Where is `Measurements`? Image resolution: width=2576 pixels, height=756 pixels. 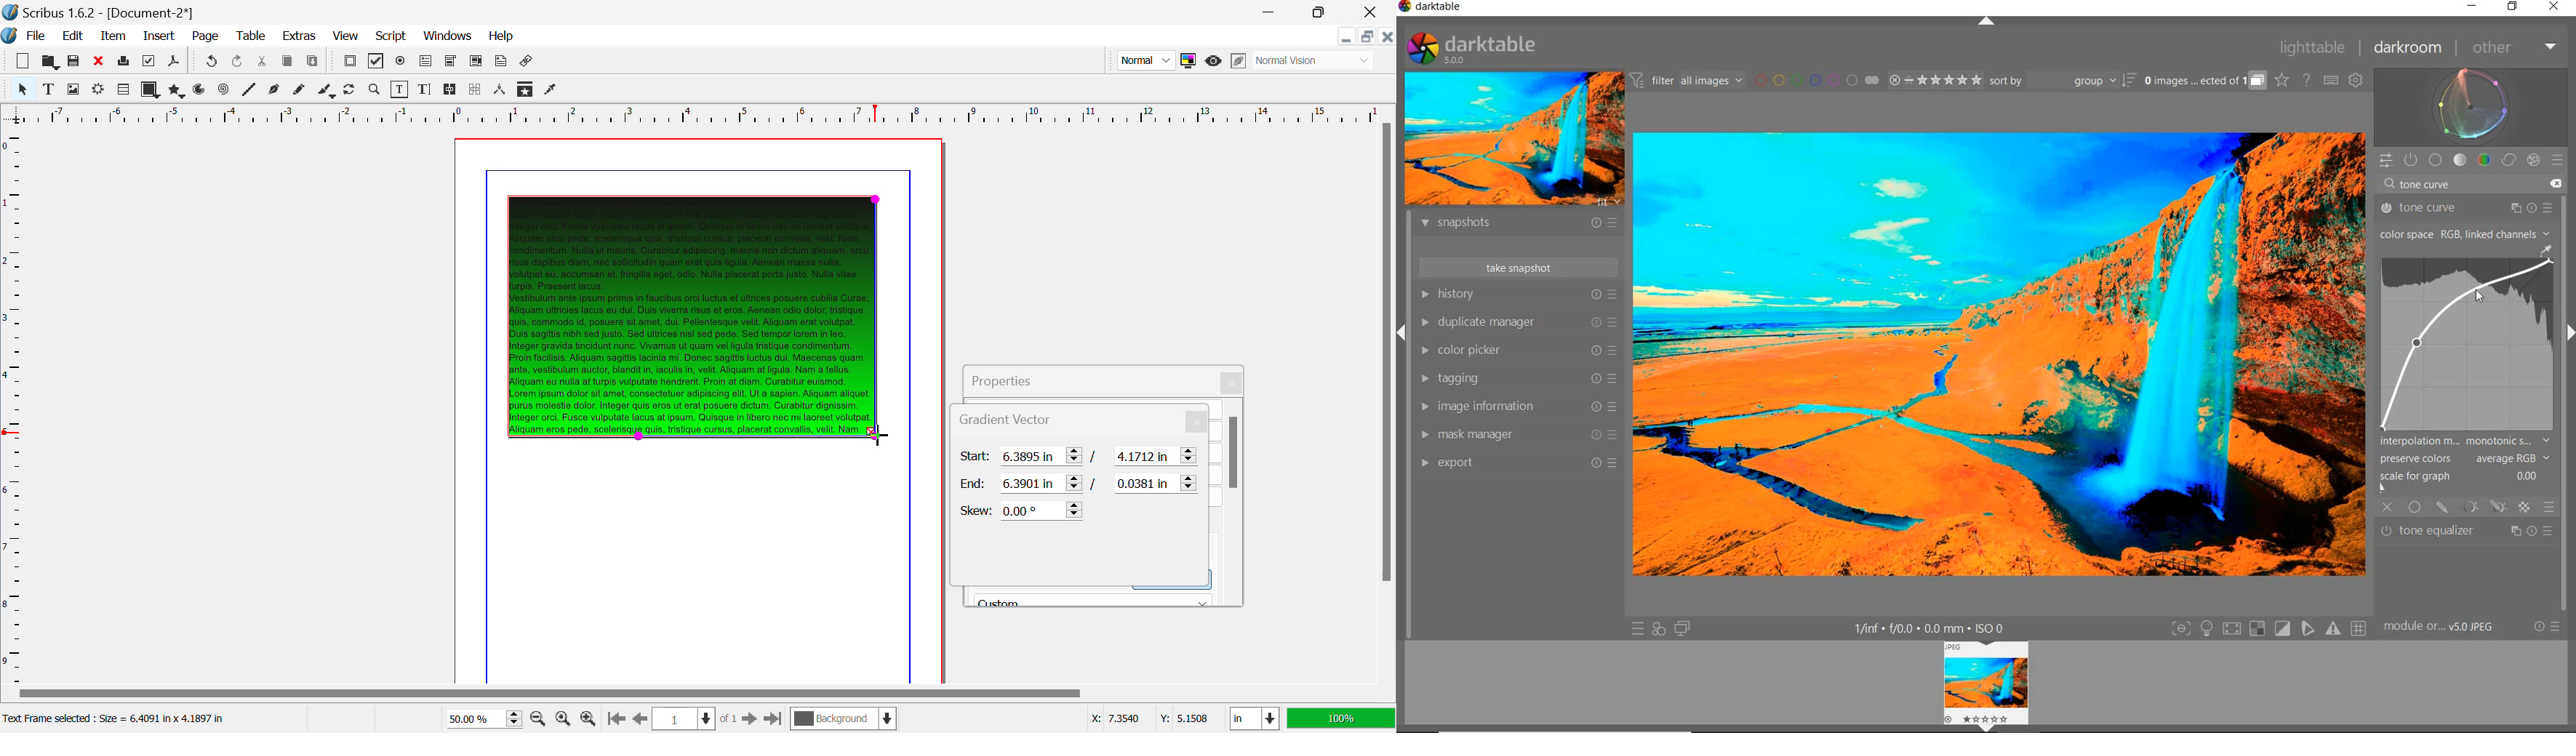 Measurements is located at coordinates (501, 91).